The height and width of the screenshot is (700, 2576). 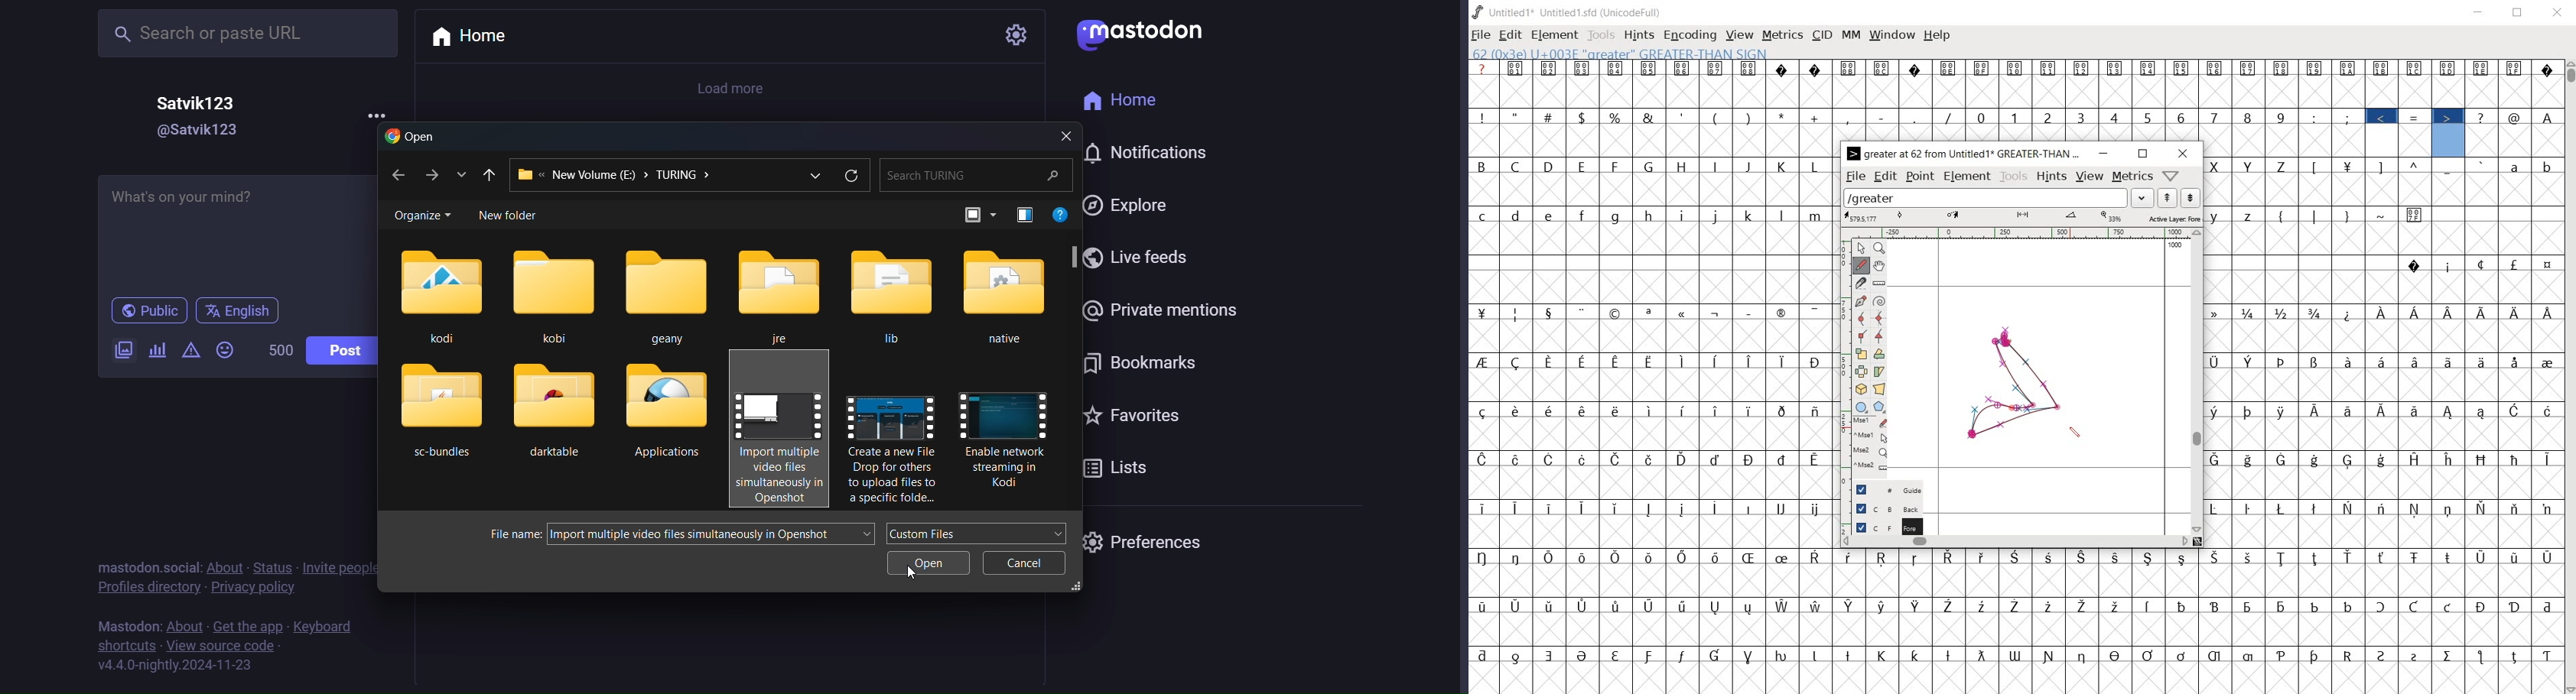 What do you see at coordinates (1861, 249) in the screenshot?
I see `pointer` at bounding box center [1861, 249].